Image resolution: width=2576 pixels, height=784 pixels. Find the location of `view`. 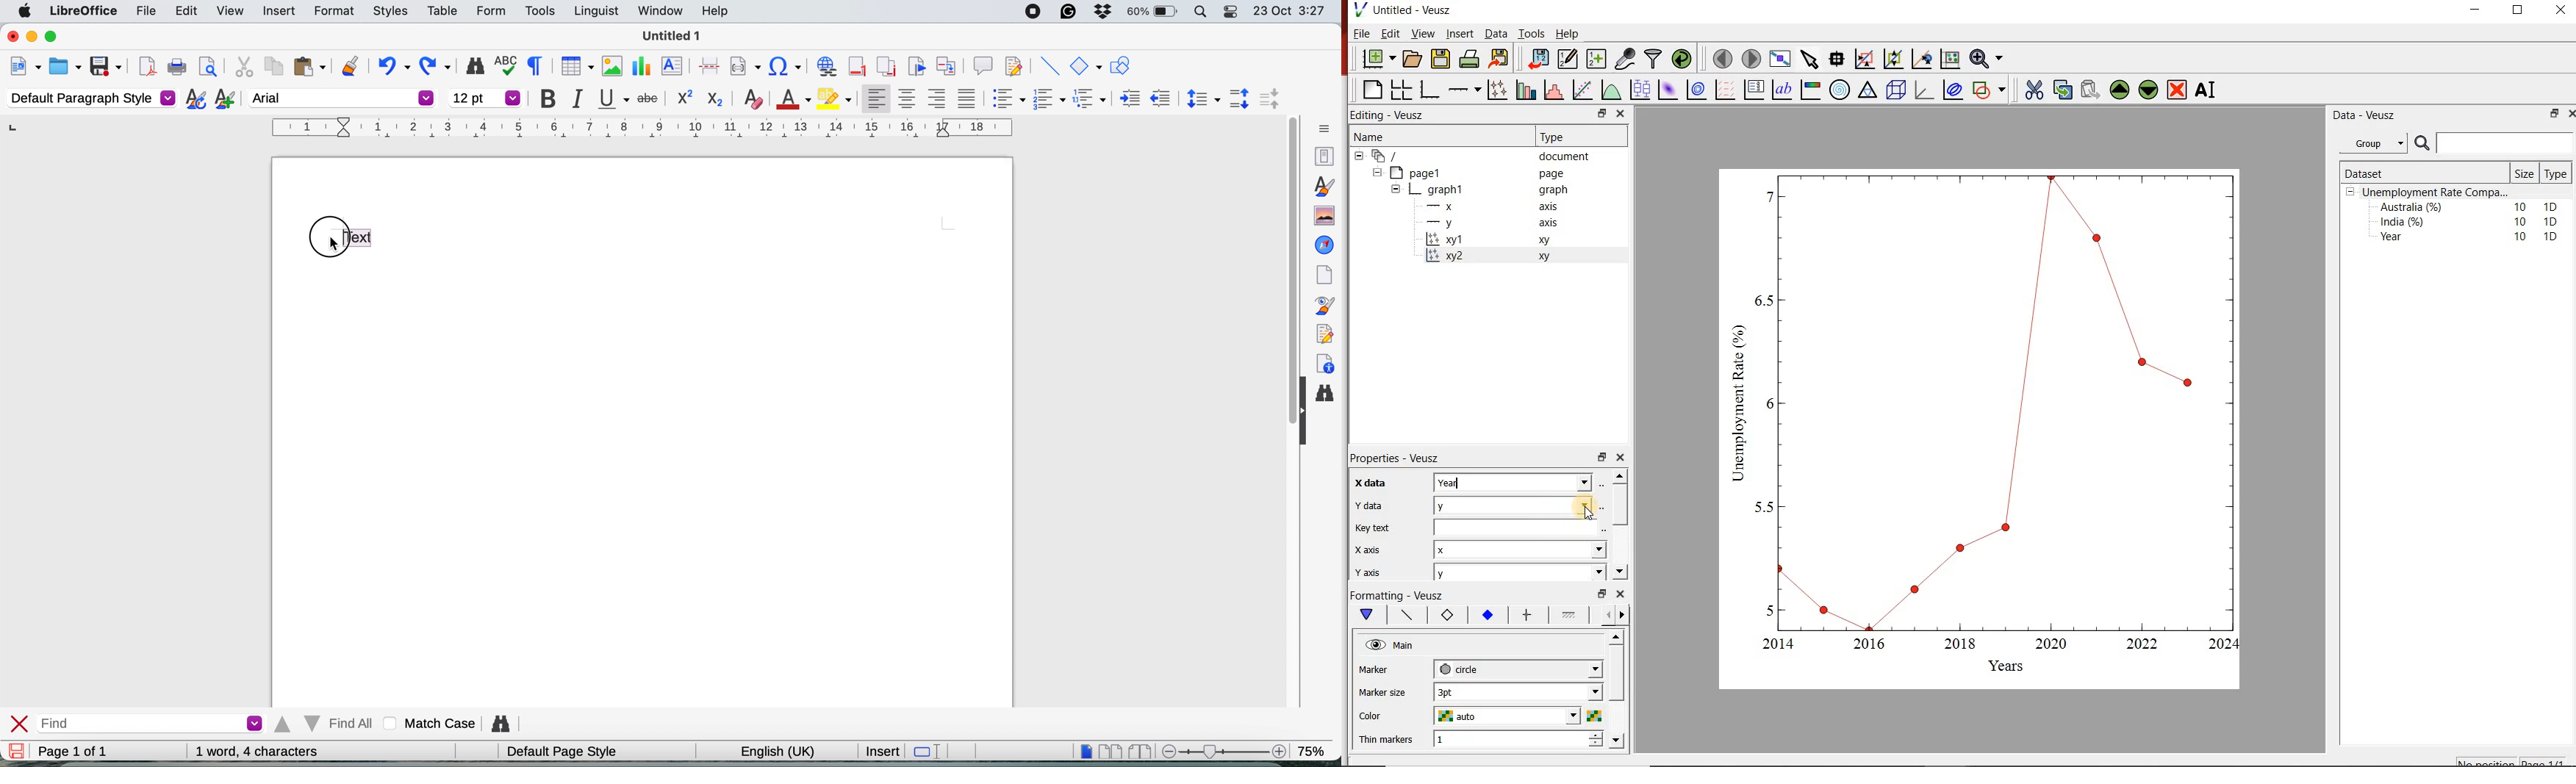

view is located at coordinates (231, 10).